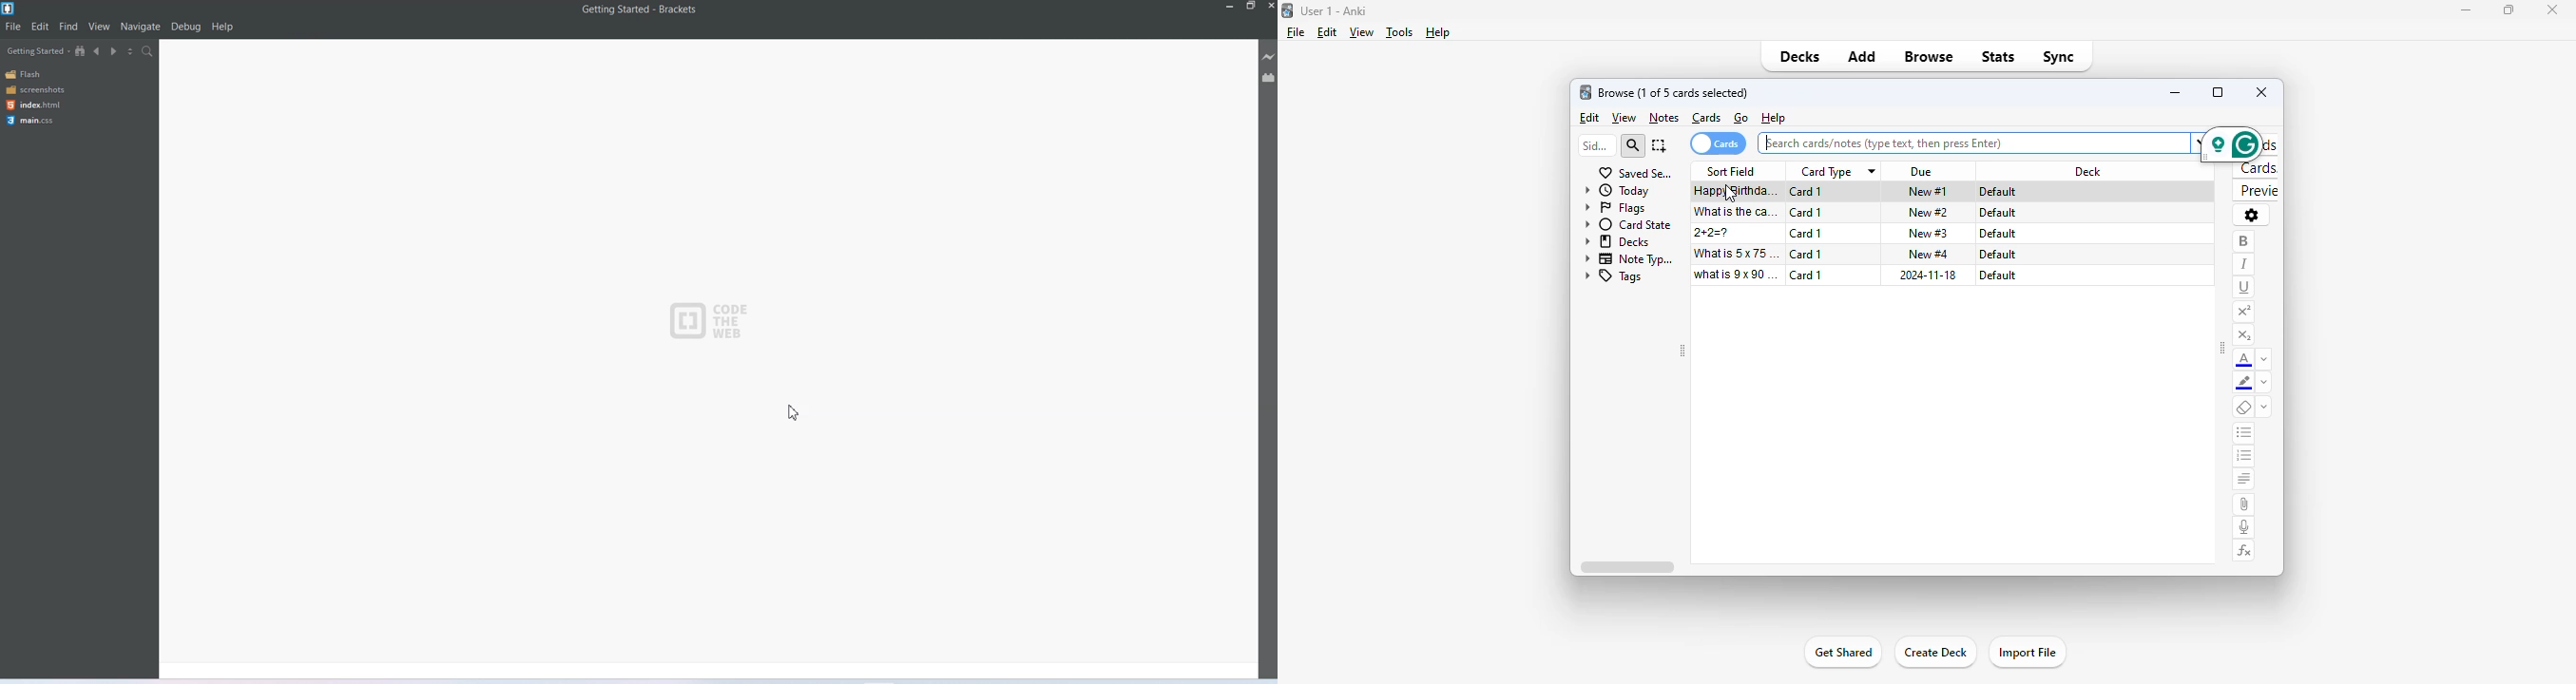 The height and width of the screenshot is (700, 2576). Describe the element at coordinates (1618, 241) in the screenshot. I see `decks` at that location.